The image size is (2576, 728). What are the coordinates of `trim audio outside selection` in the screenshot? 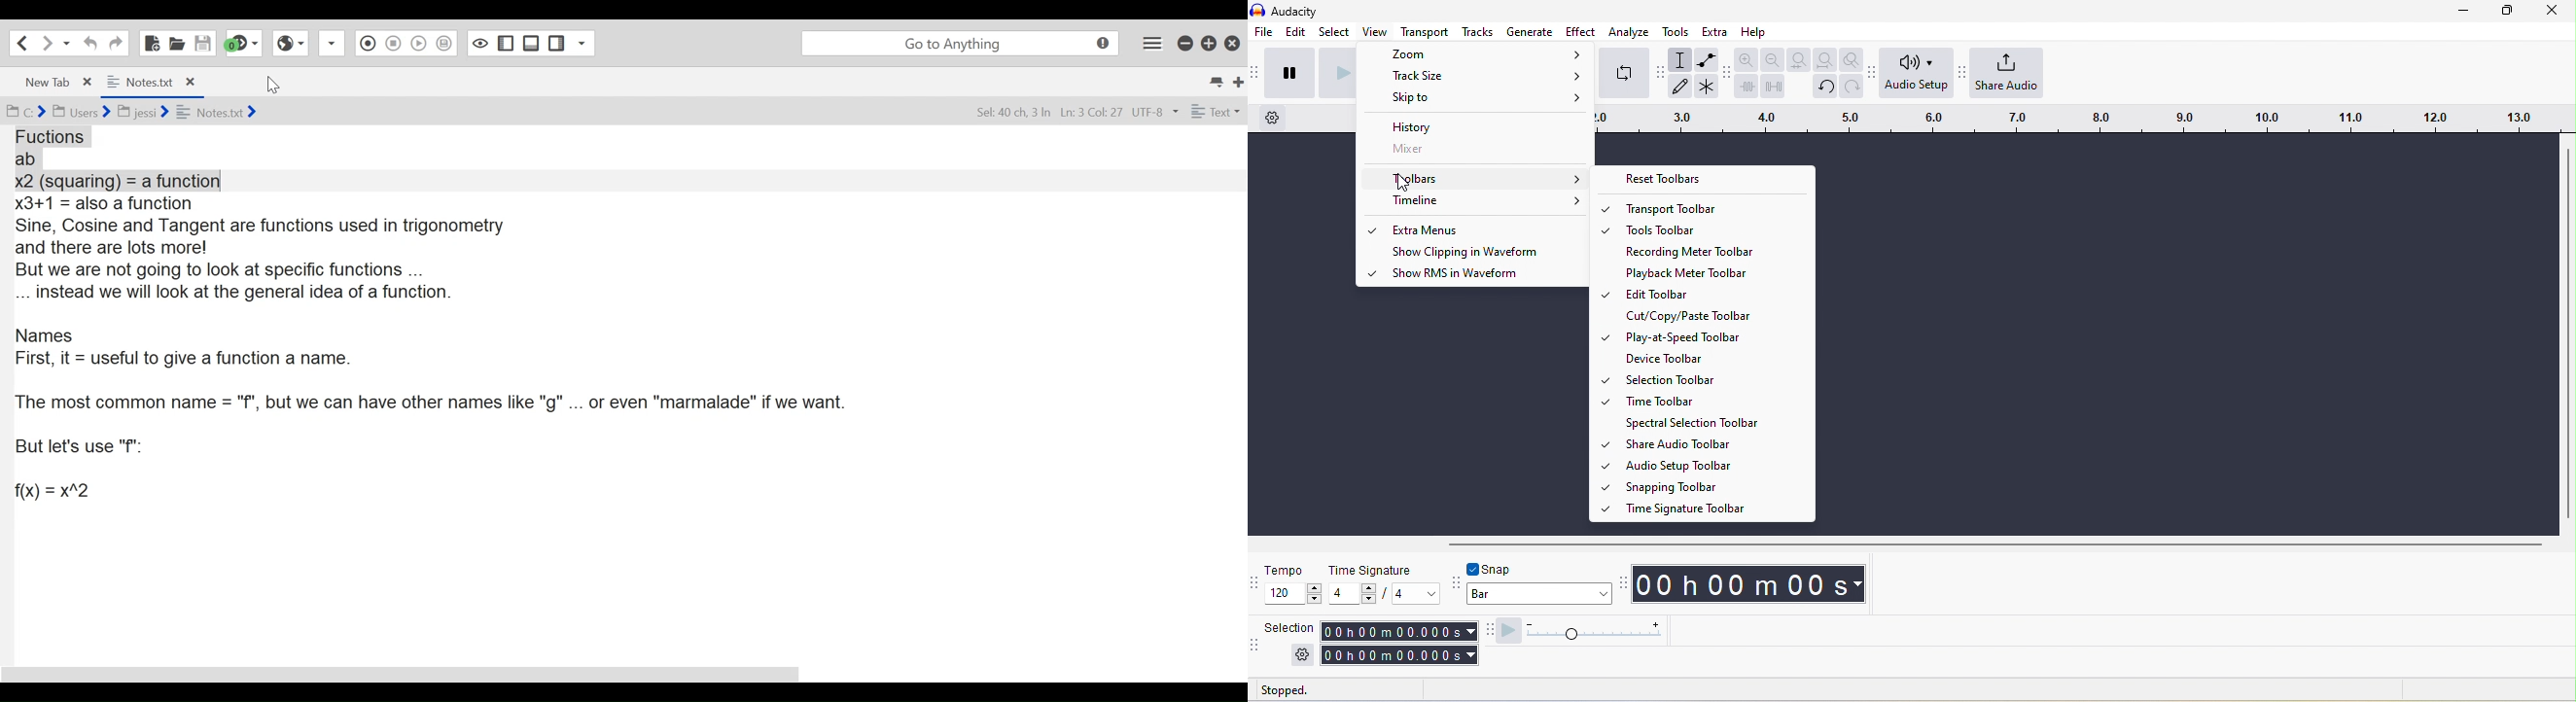 It's located at (1746, 86).